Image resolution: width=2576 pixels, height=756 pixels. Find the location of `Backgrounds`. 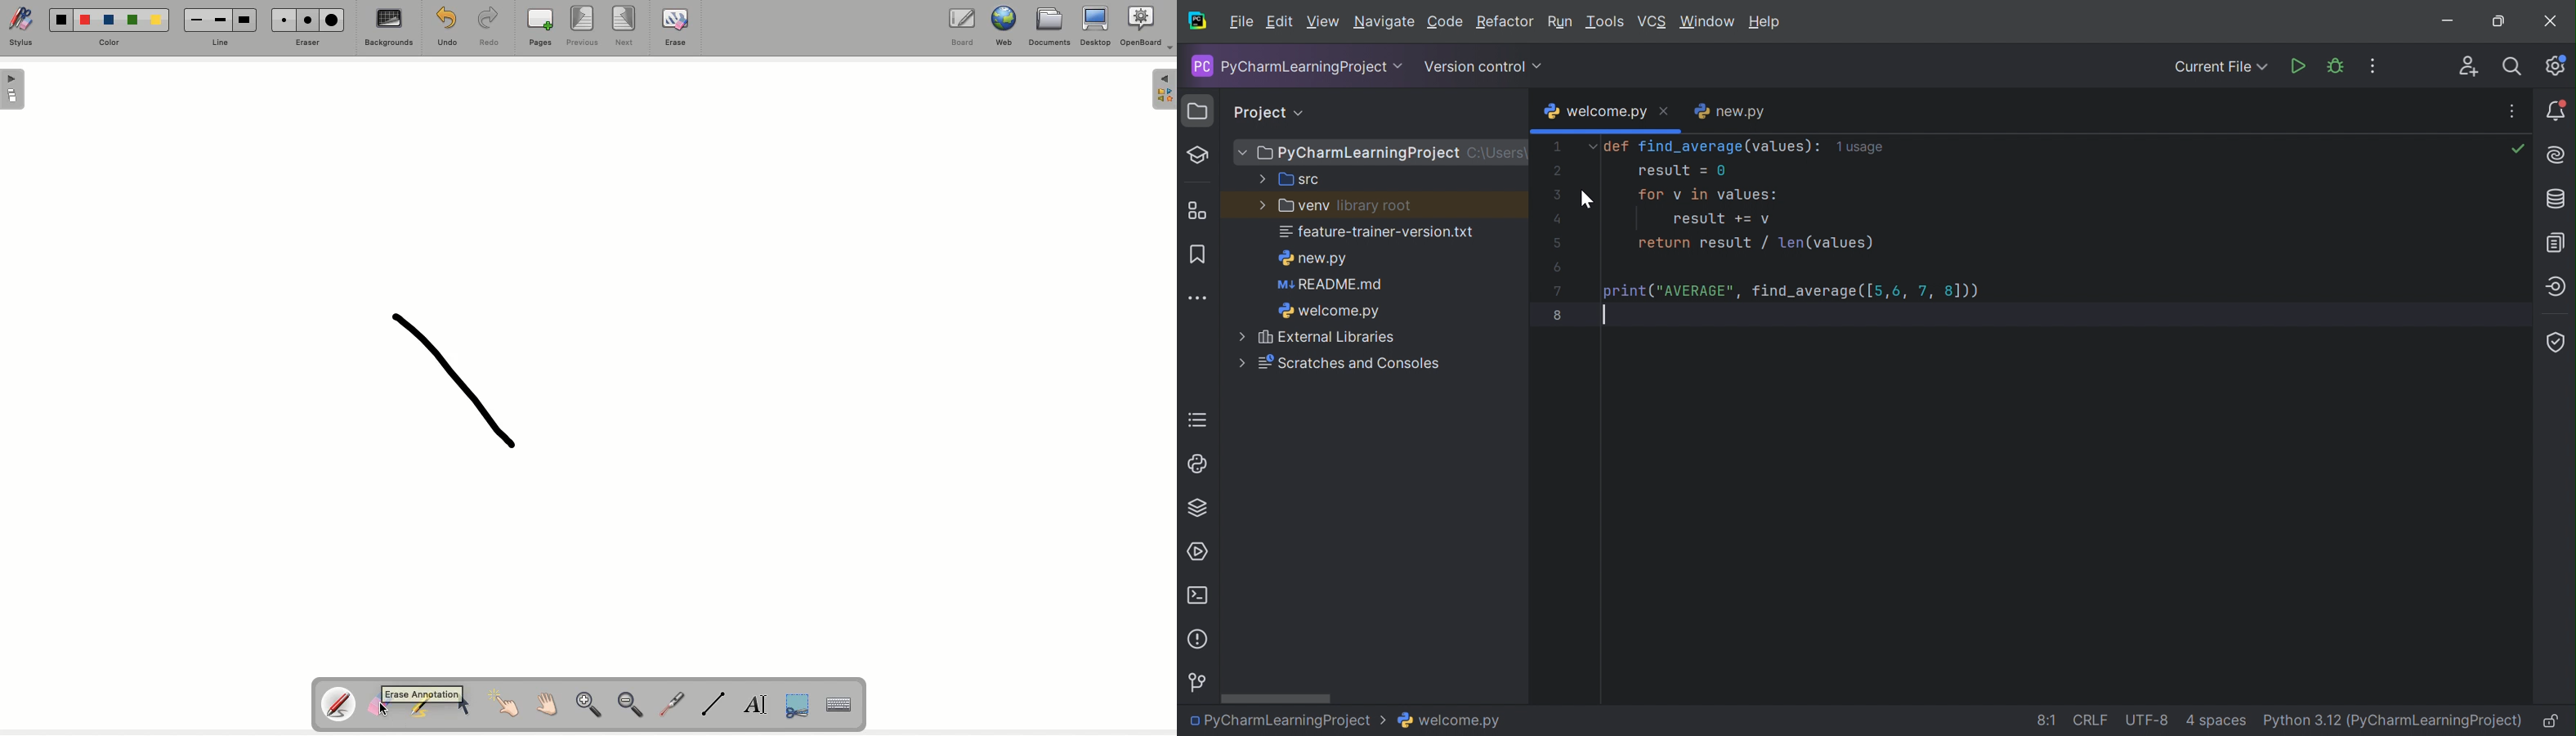

Backgrounds is located at coordinates (390, 30).